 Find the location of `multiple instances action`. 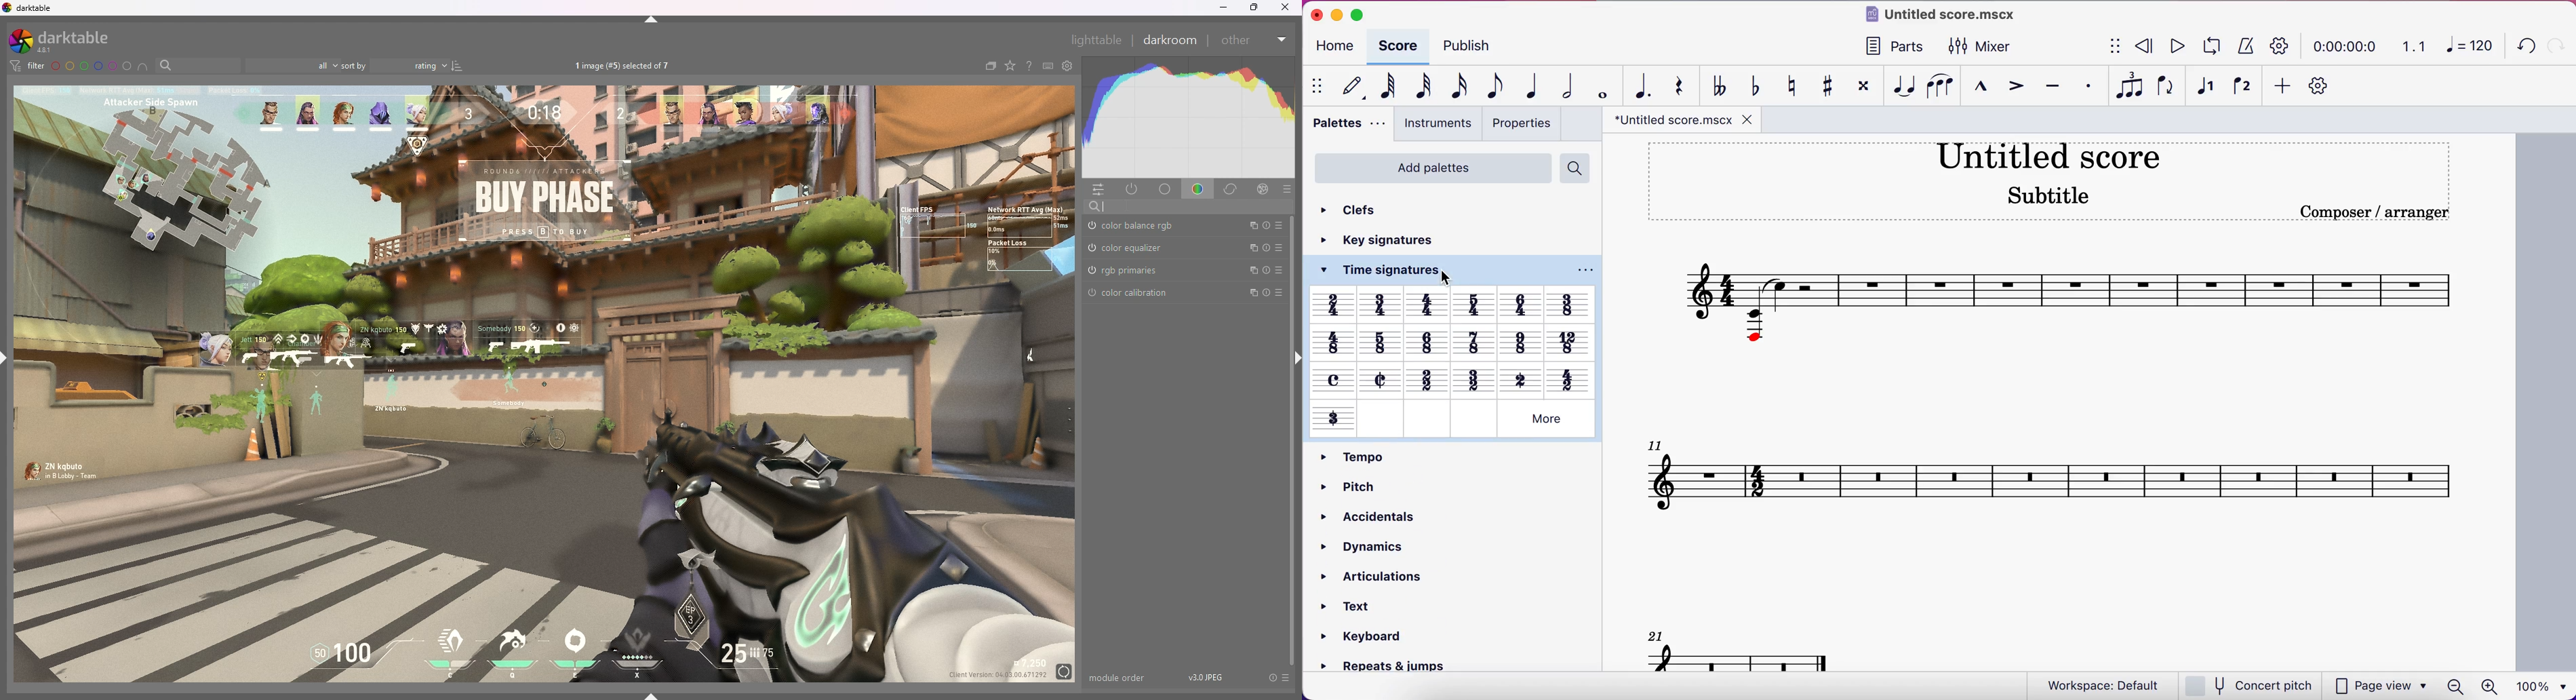

multiple instances action is located at coordinates (1250, 271).